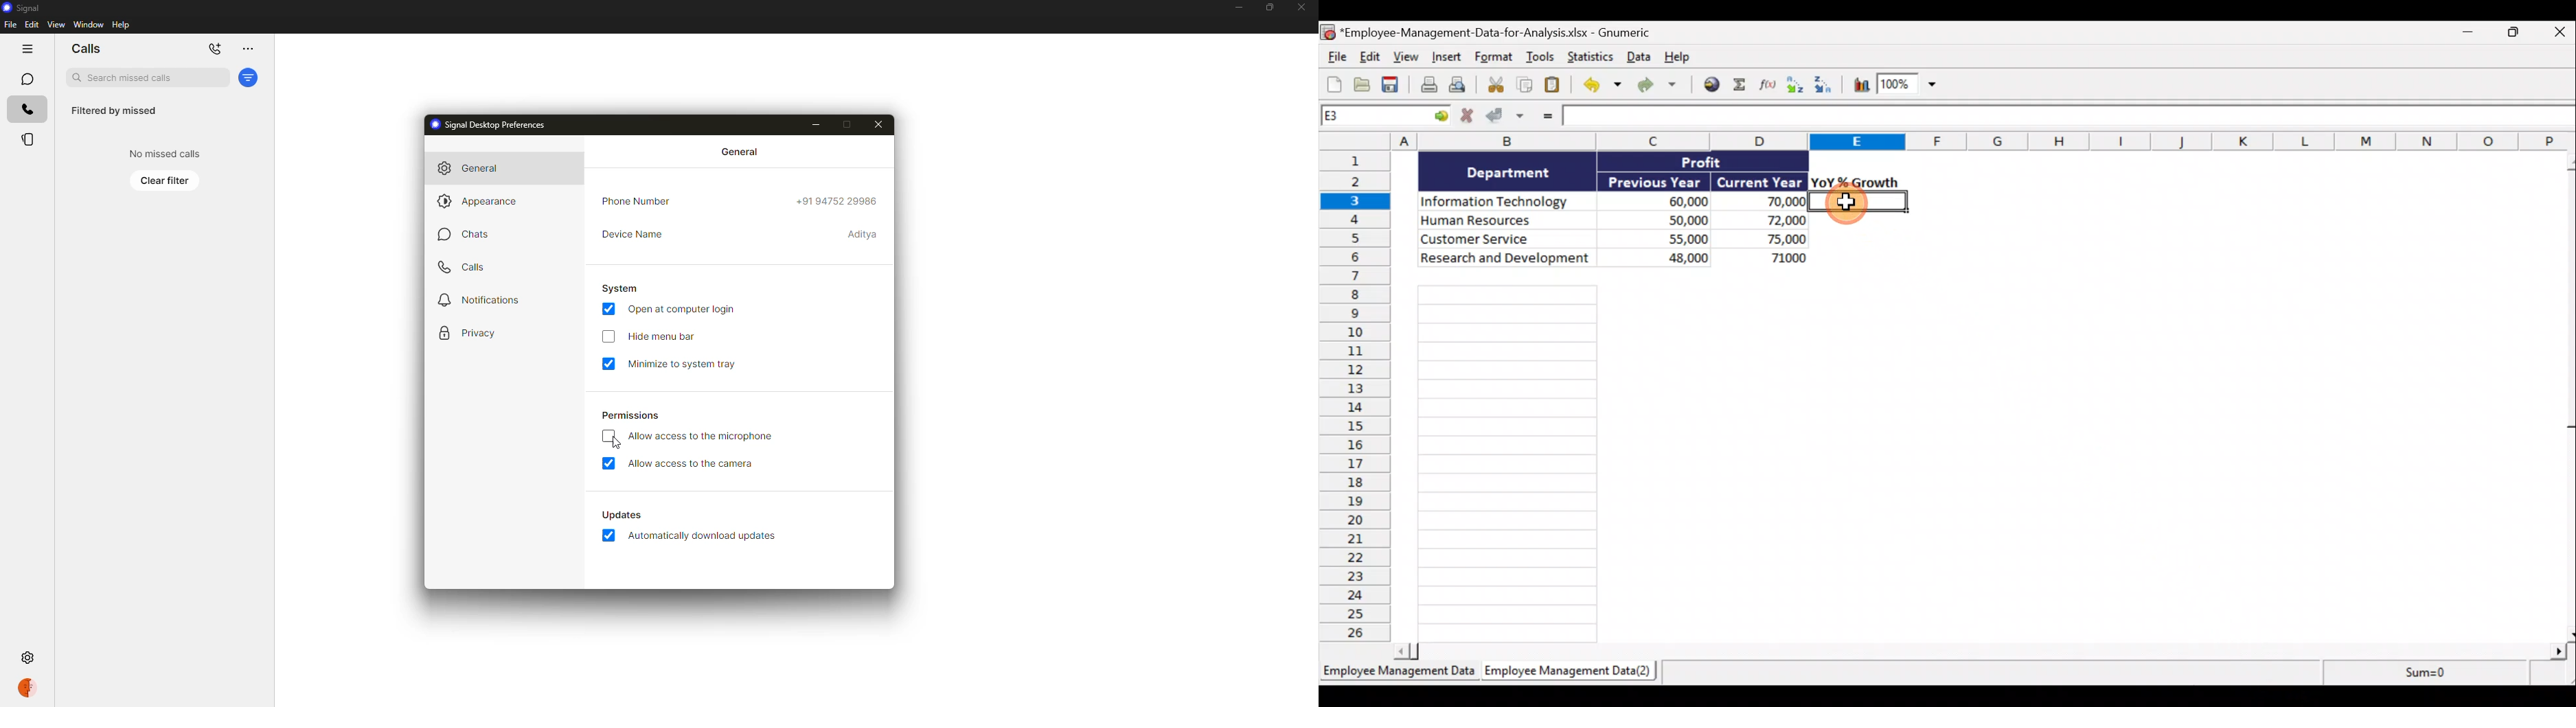 The width and height of the screenshot is (2576, 728). What do you see at coordinates (608, 309) in the screenshot?
I see `enabled` at bounding box center [608, 309].